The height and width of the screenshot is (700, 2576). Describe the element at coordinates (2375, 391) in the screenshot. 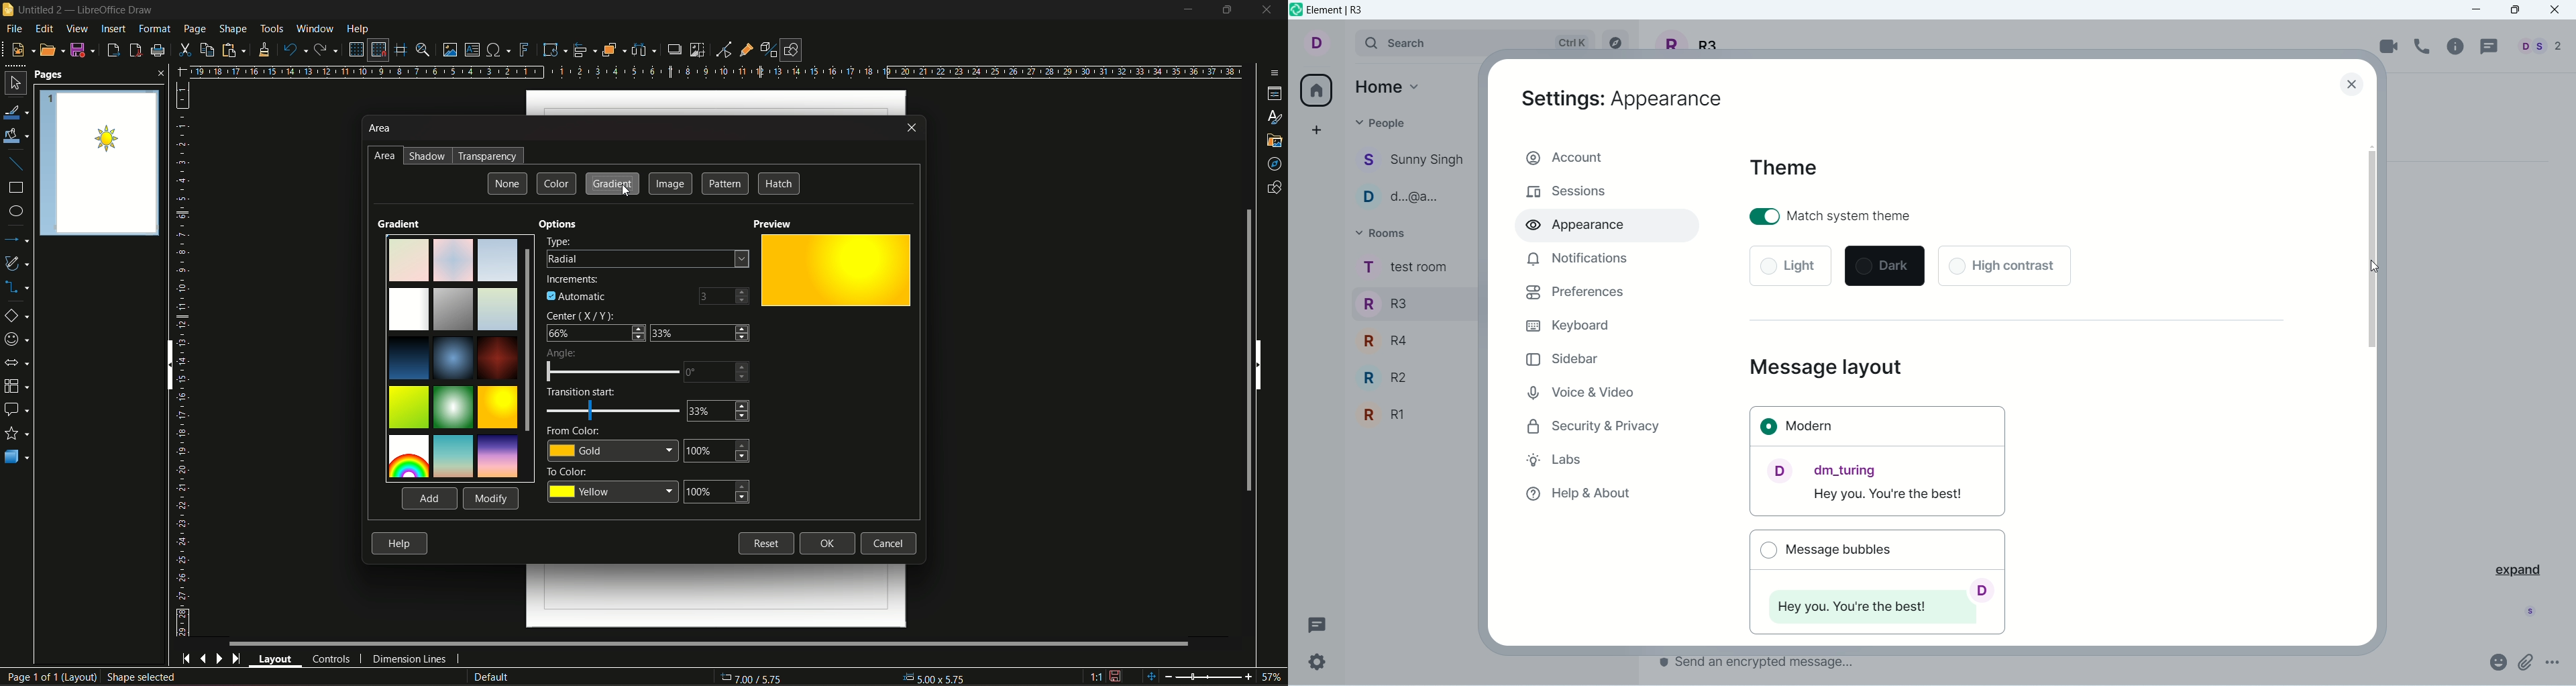

I see `vertical scroll bar` at that location.